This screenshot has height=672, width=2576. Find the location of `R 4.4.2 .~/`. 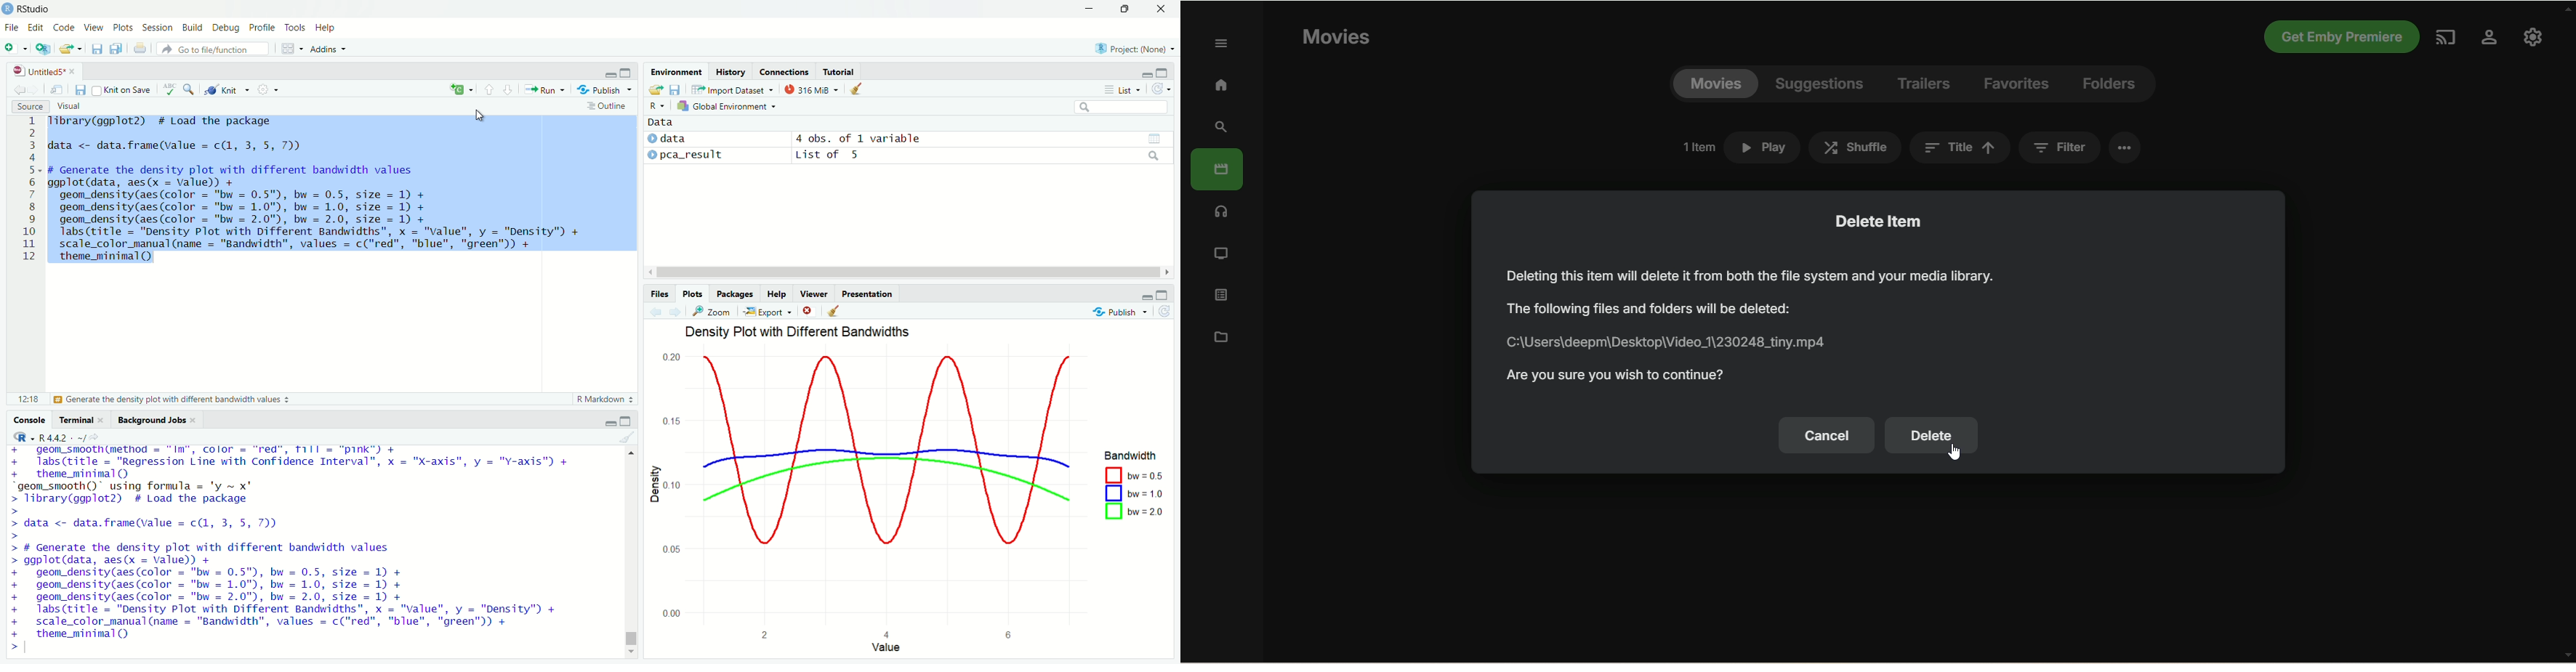

R 4.4.2 .~/ is located at coordinates (62, 437).